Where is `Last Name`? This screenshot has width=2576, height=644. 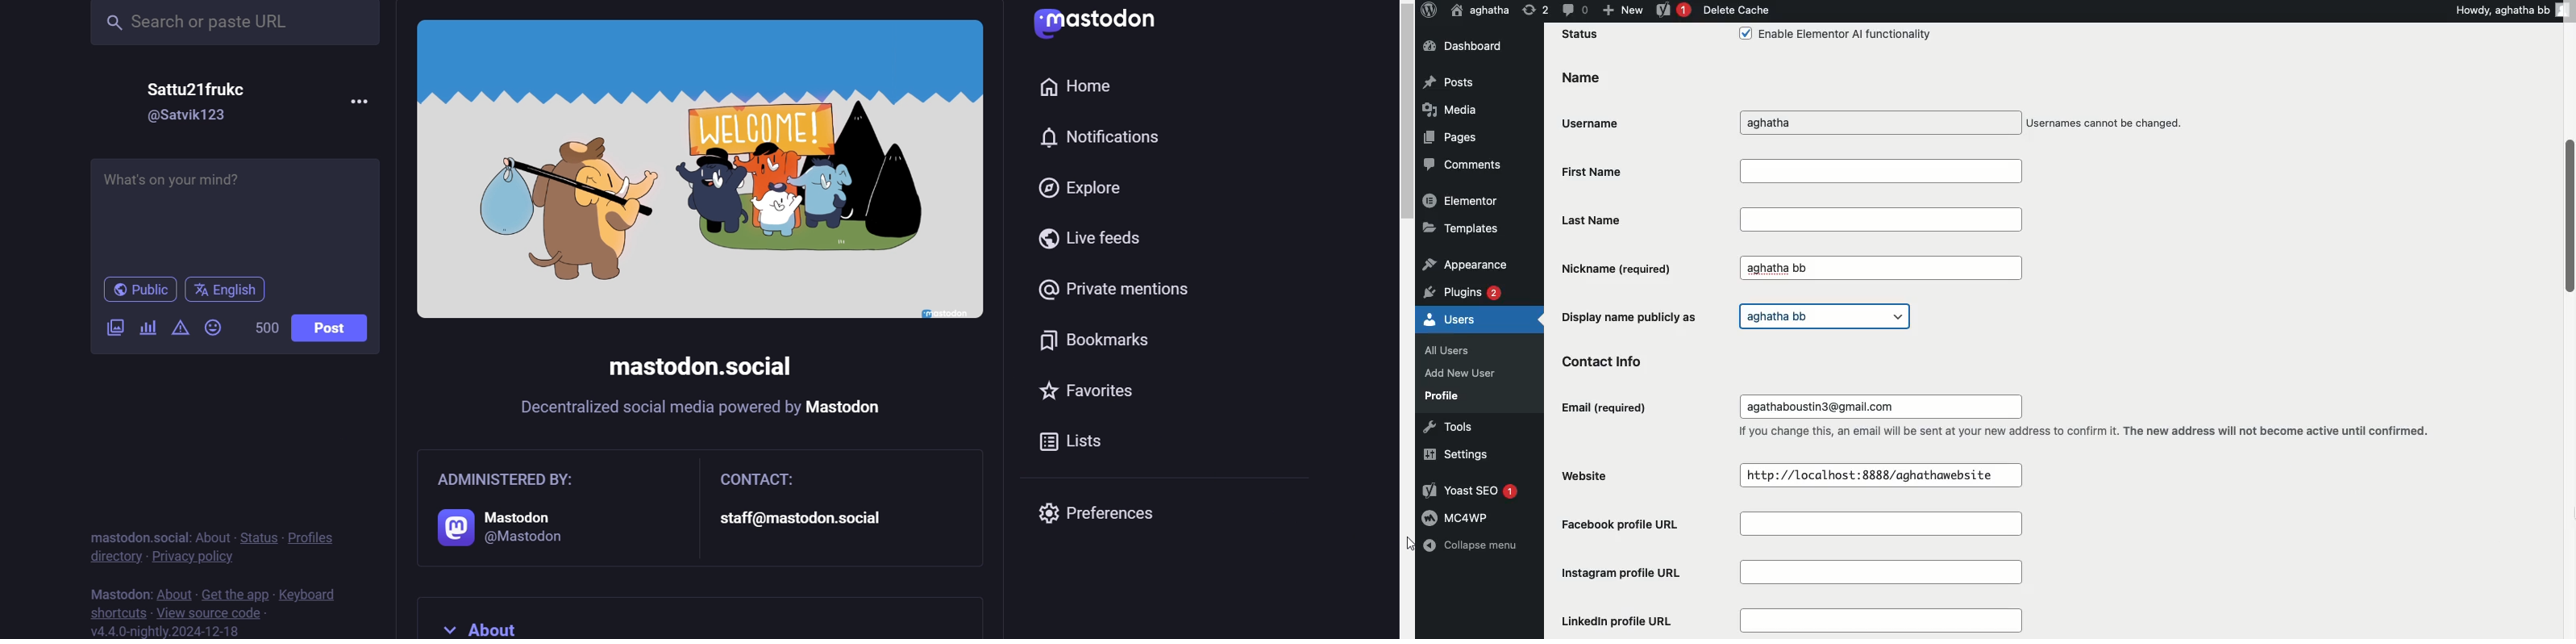
Last Name is located at coordinates (1792, 219).